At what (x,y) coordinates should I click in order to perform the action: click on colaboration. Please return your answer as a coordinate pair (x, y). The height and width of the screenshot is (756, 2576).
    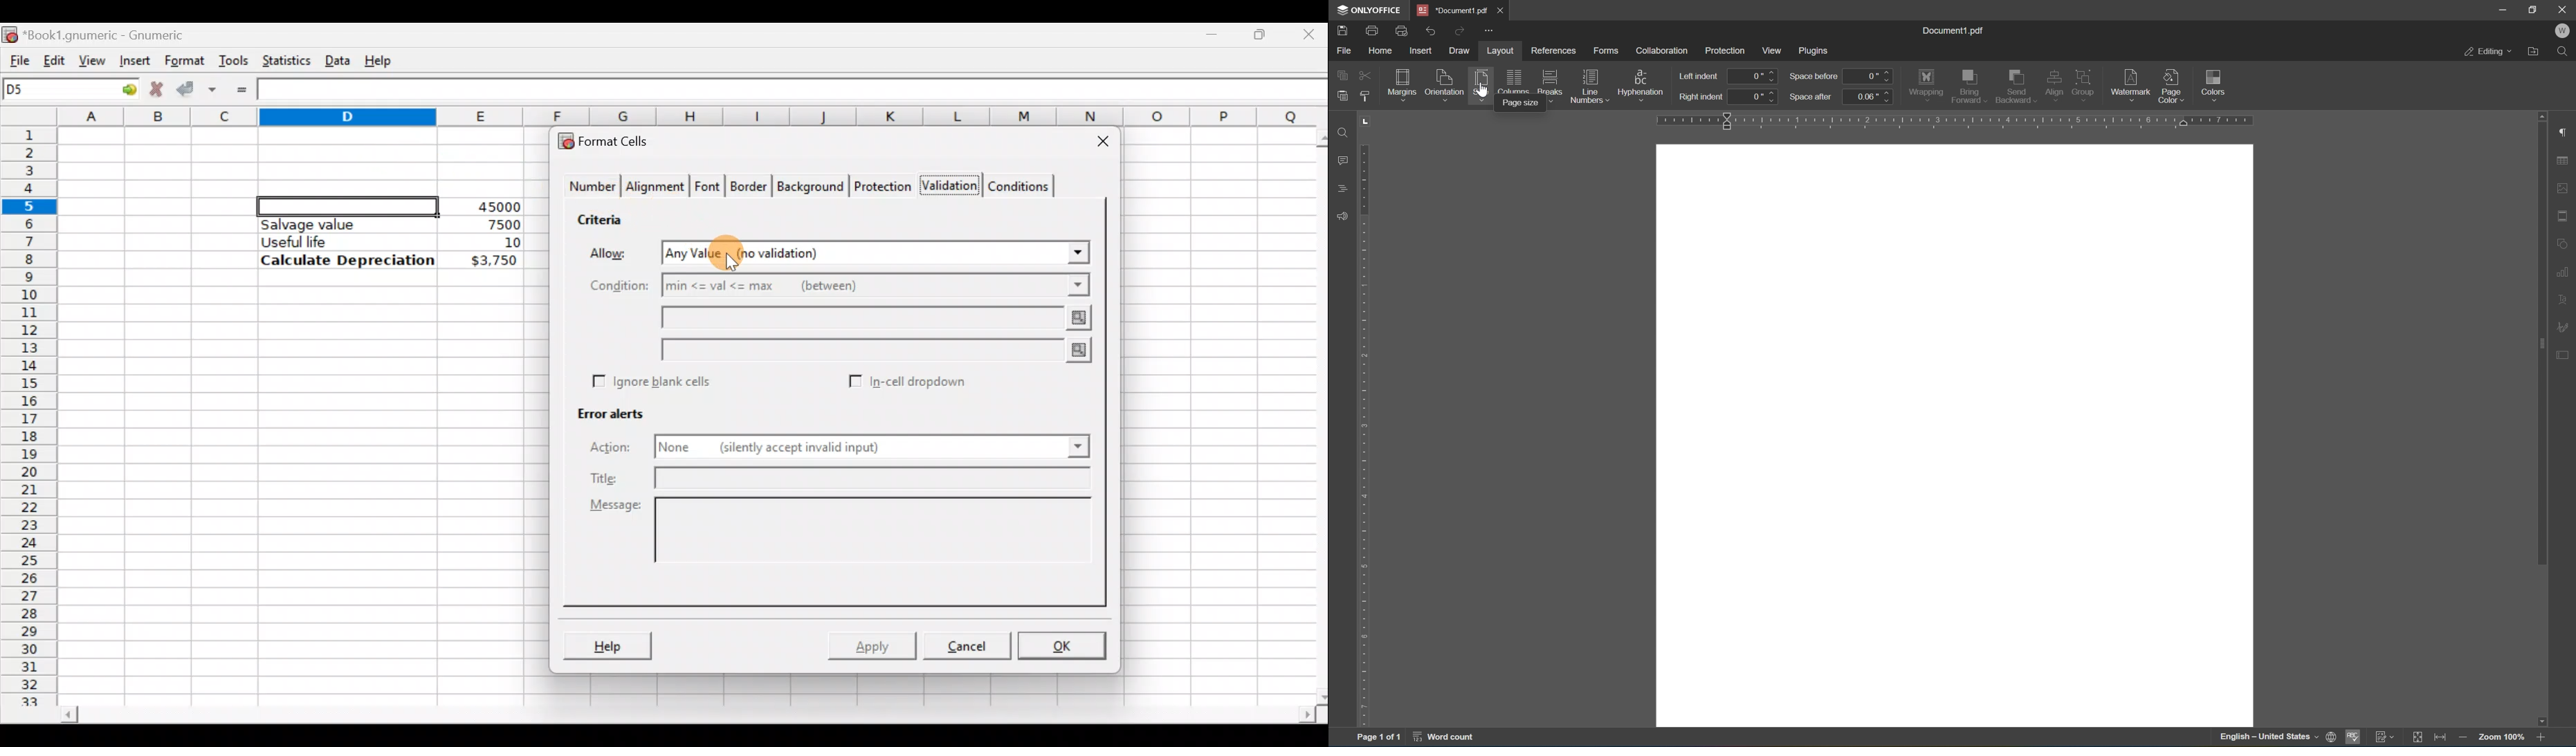
    Looking at the image, I should click on (1662, 49).